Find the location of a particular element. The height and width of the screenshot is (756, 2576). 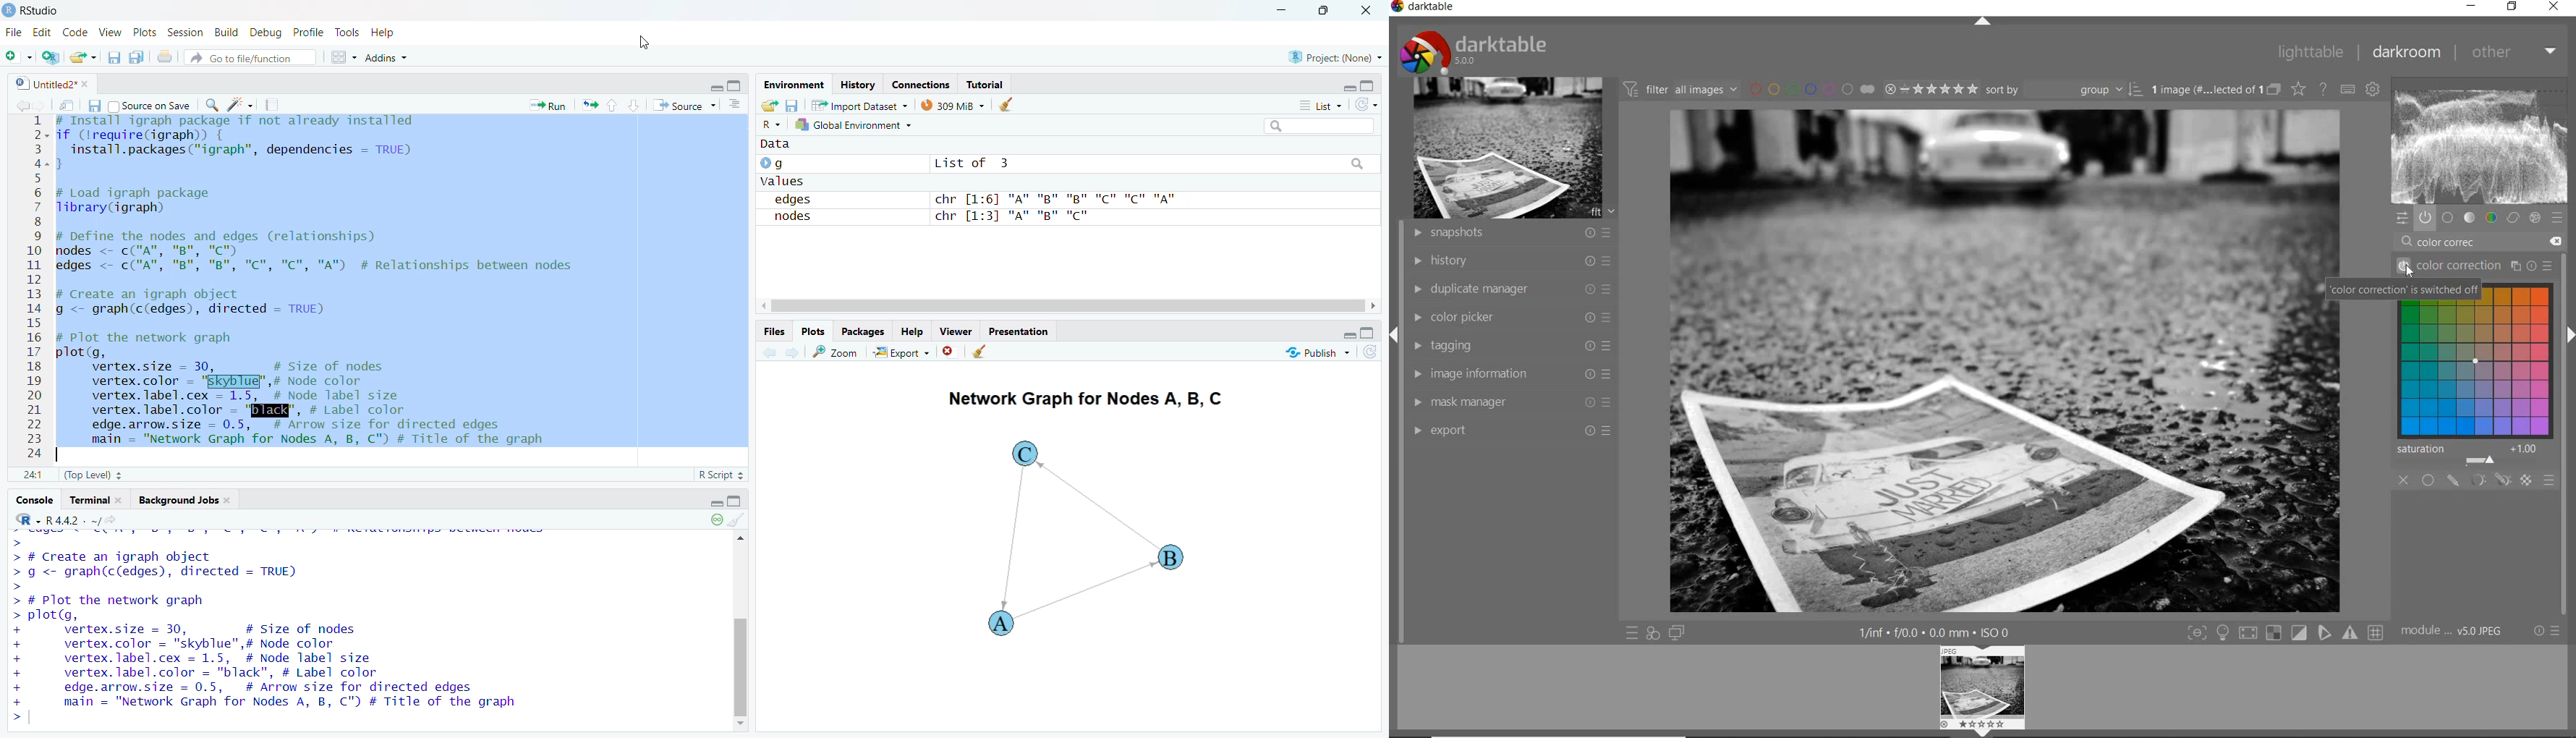

Edit is located at coordinates (43, 34).